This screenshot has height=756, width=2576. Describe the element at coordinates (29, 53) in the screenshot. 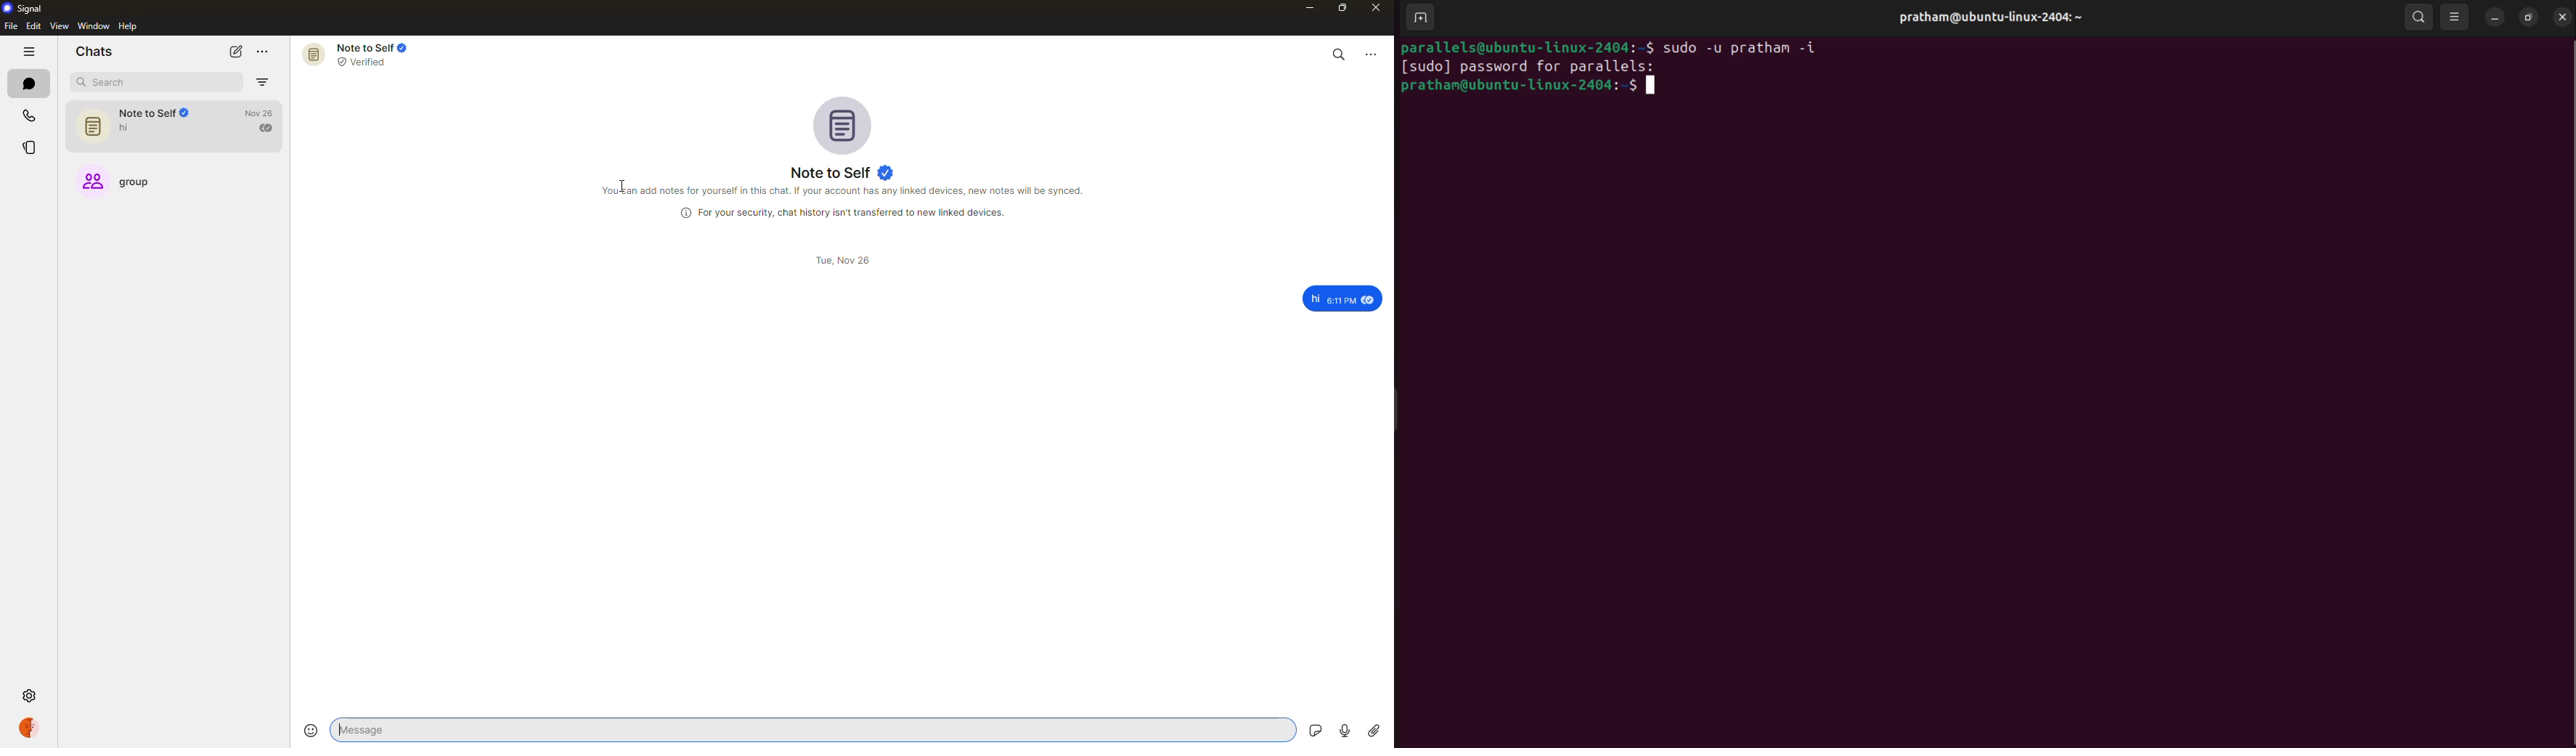

I see `hide tabs` at that location.